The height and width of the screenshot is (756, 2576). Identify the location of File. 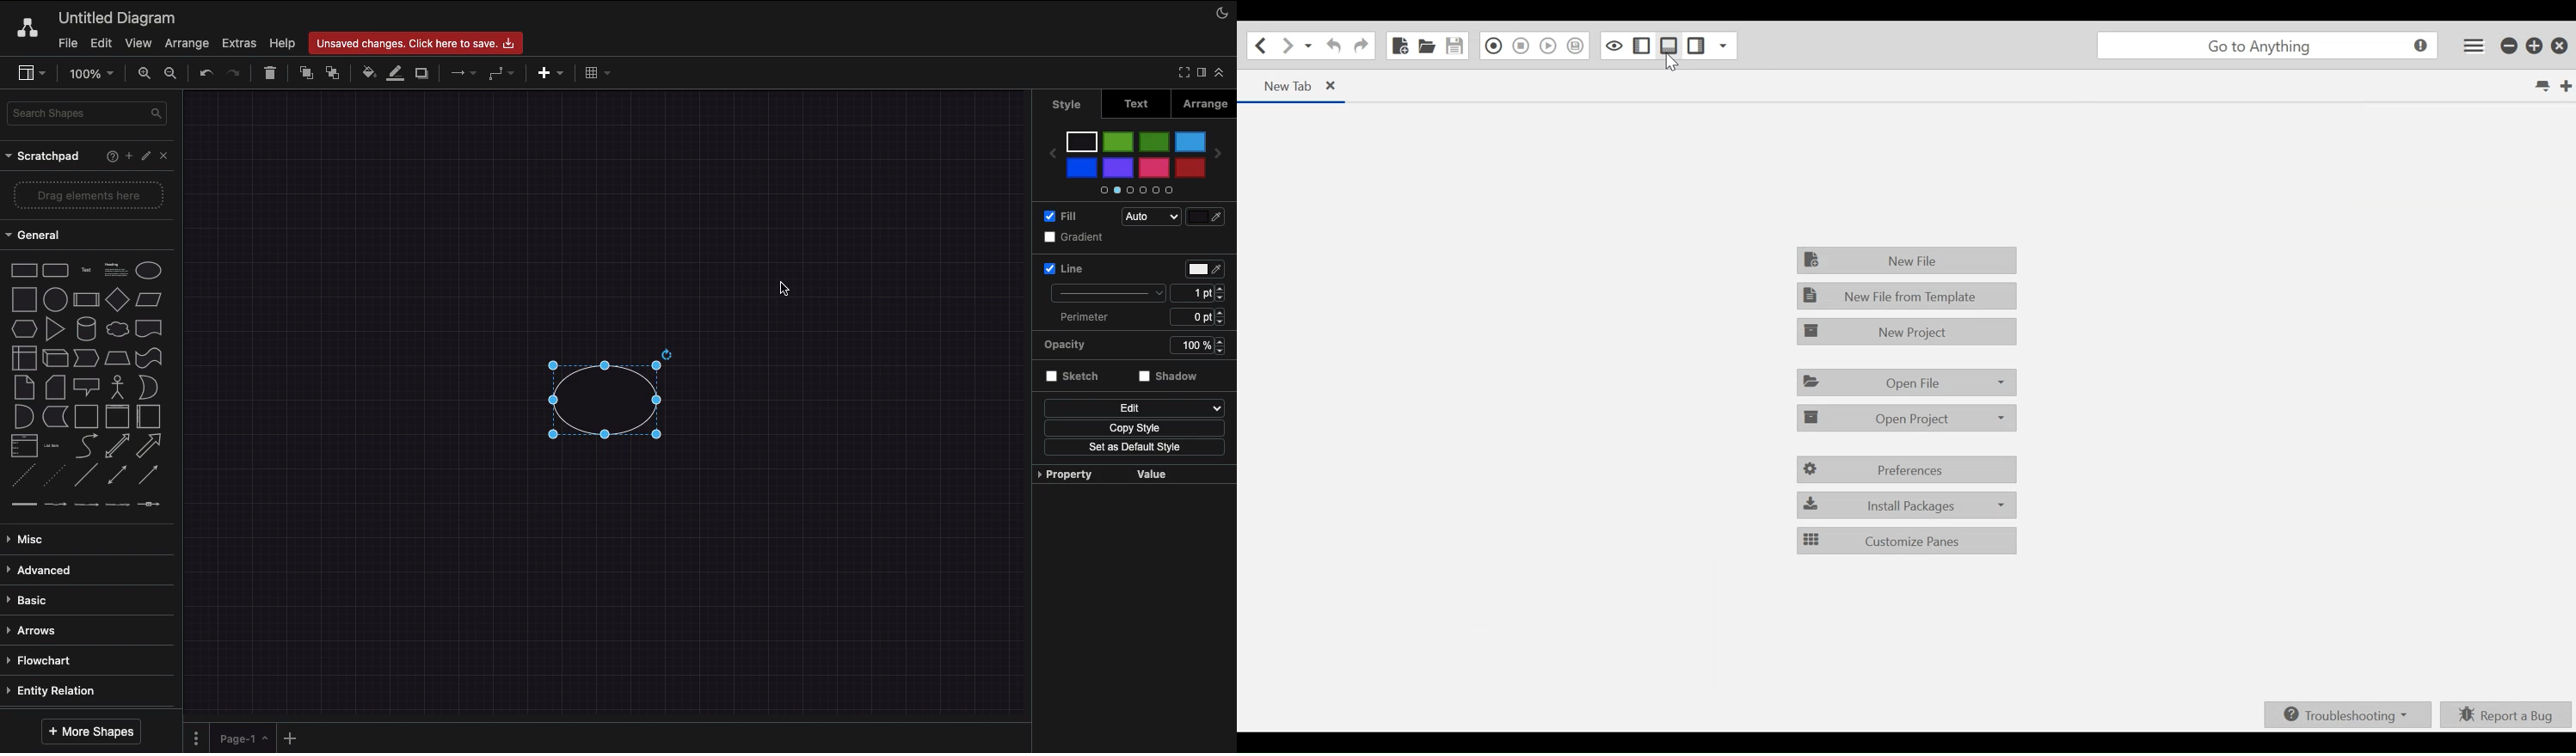
(66, 43).